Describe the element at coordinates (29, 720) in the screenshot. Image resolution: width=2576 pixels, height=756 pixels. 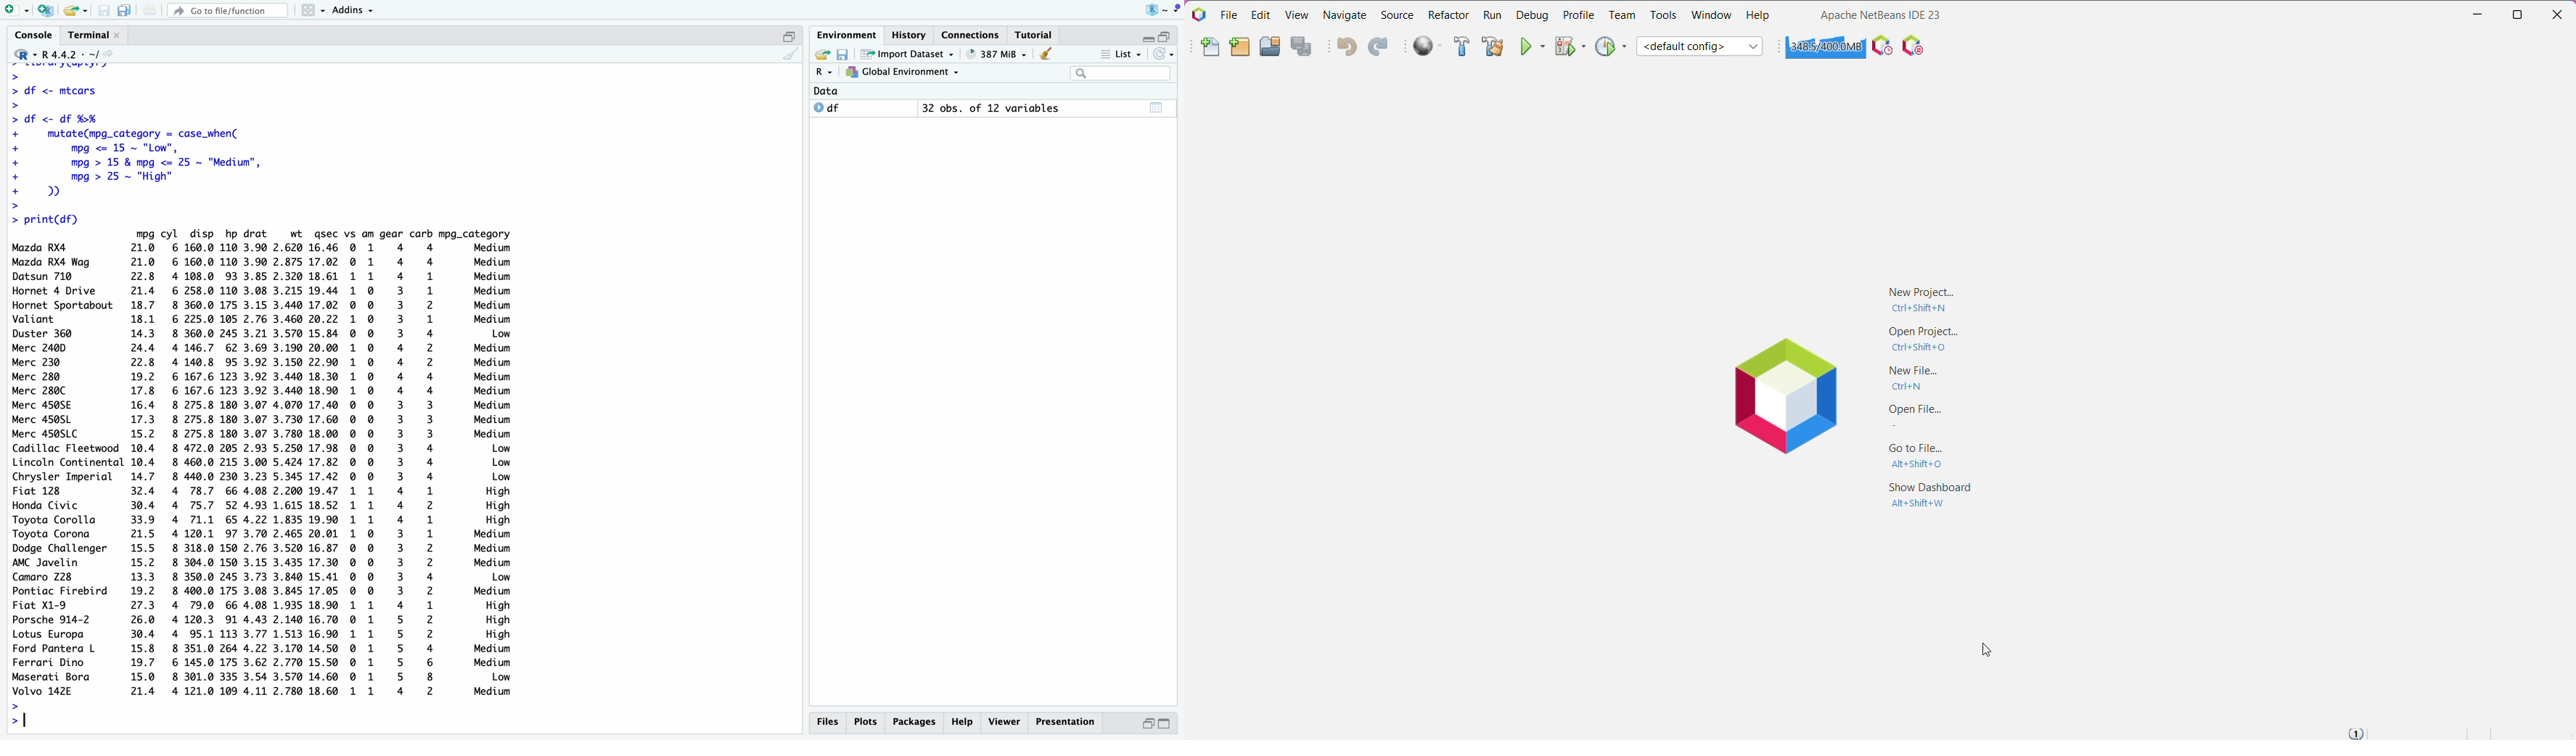
I see `typing indicator` at that location.